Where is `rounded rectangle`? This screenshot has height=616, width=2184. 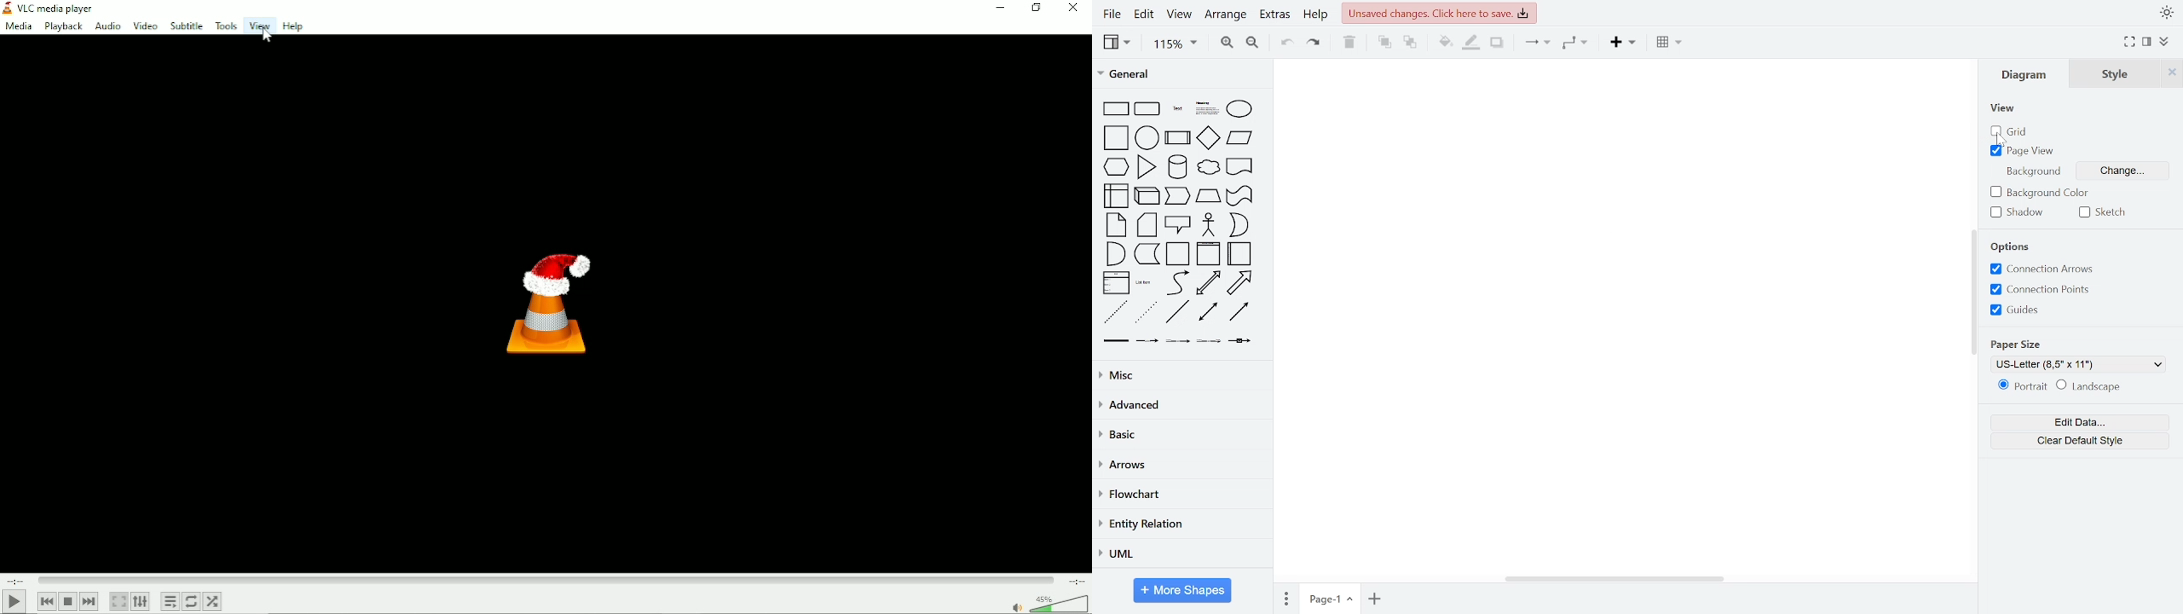
rounded rectangle is located at coordinates (1147, 109).